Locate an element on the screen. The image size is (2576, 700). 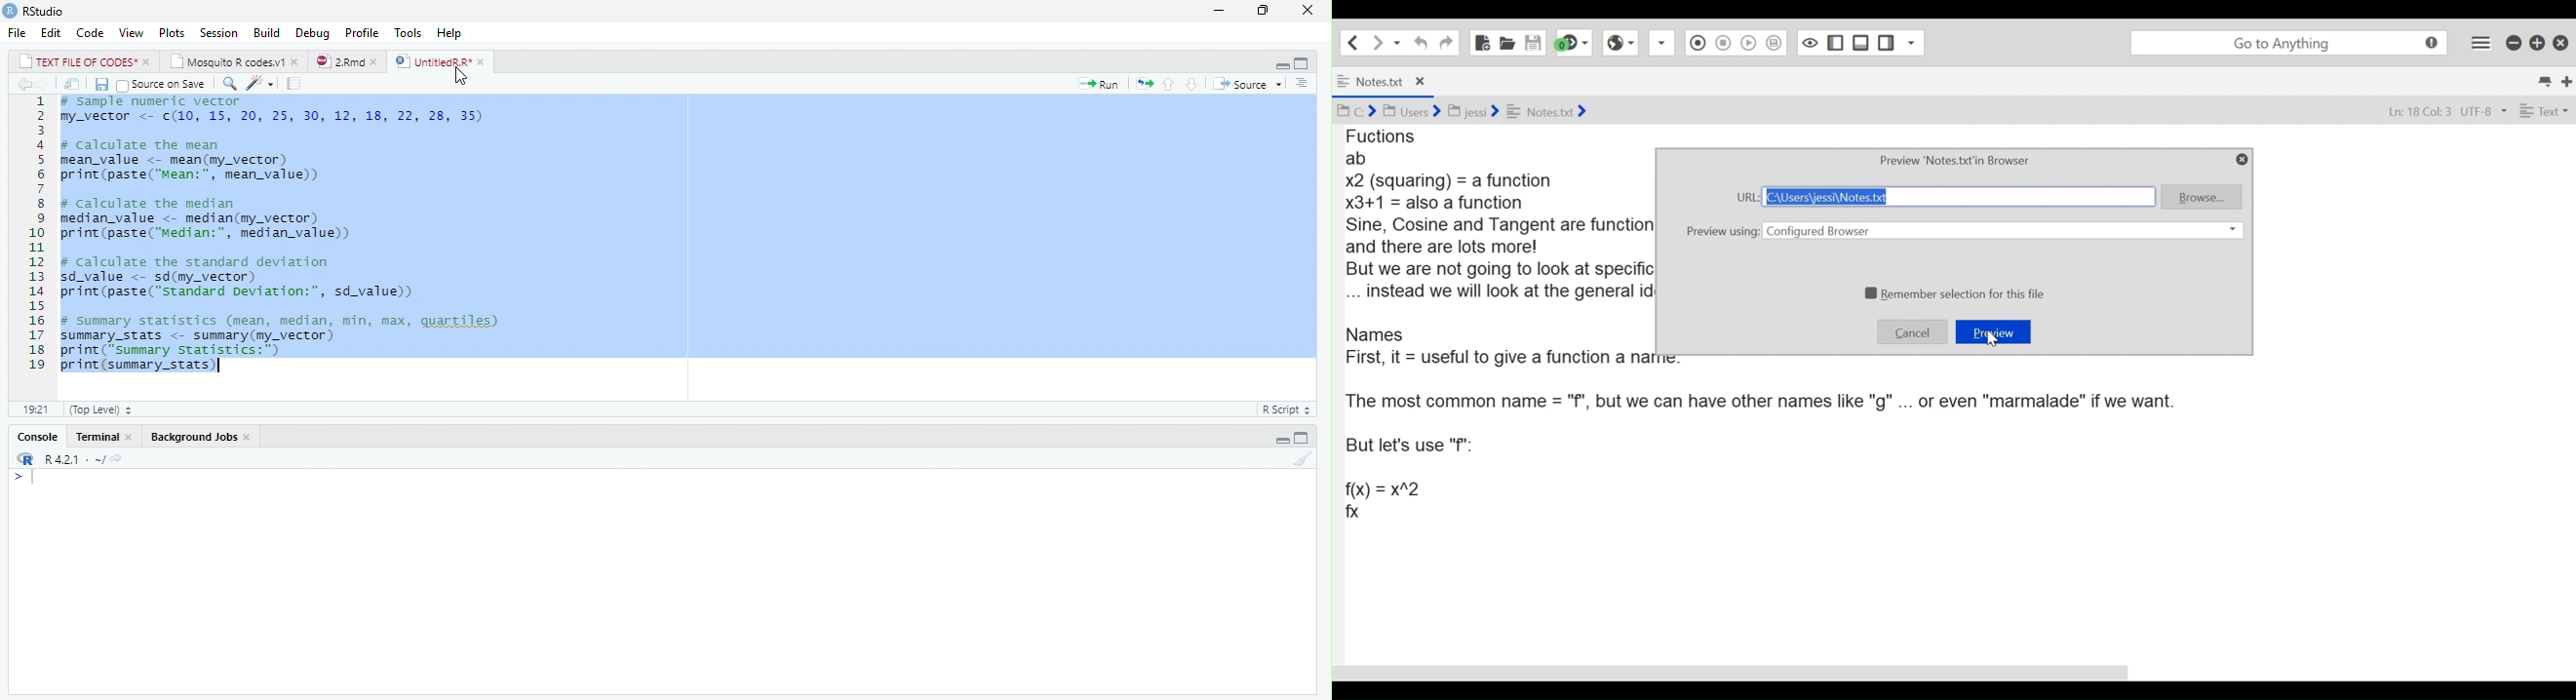
previous section is located at coordinates (1169, 85).